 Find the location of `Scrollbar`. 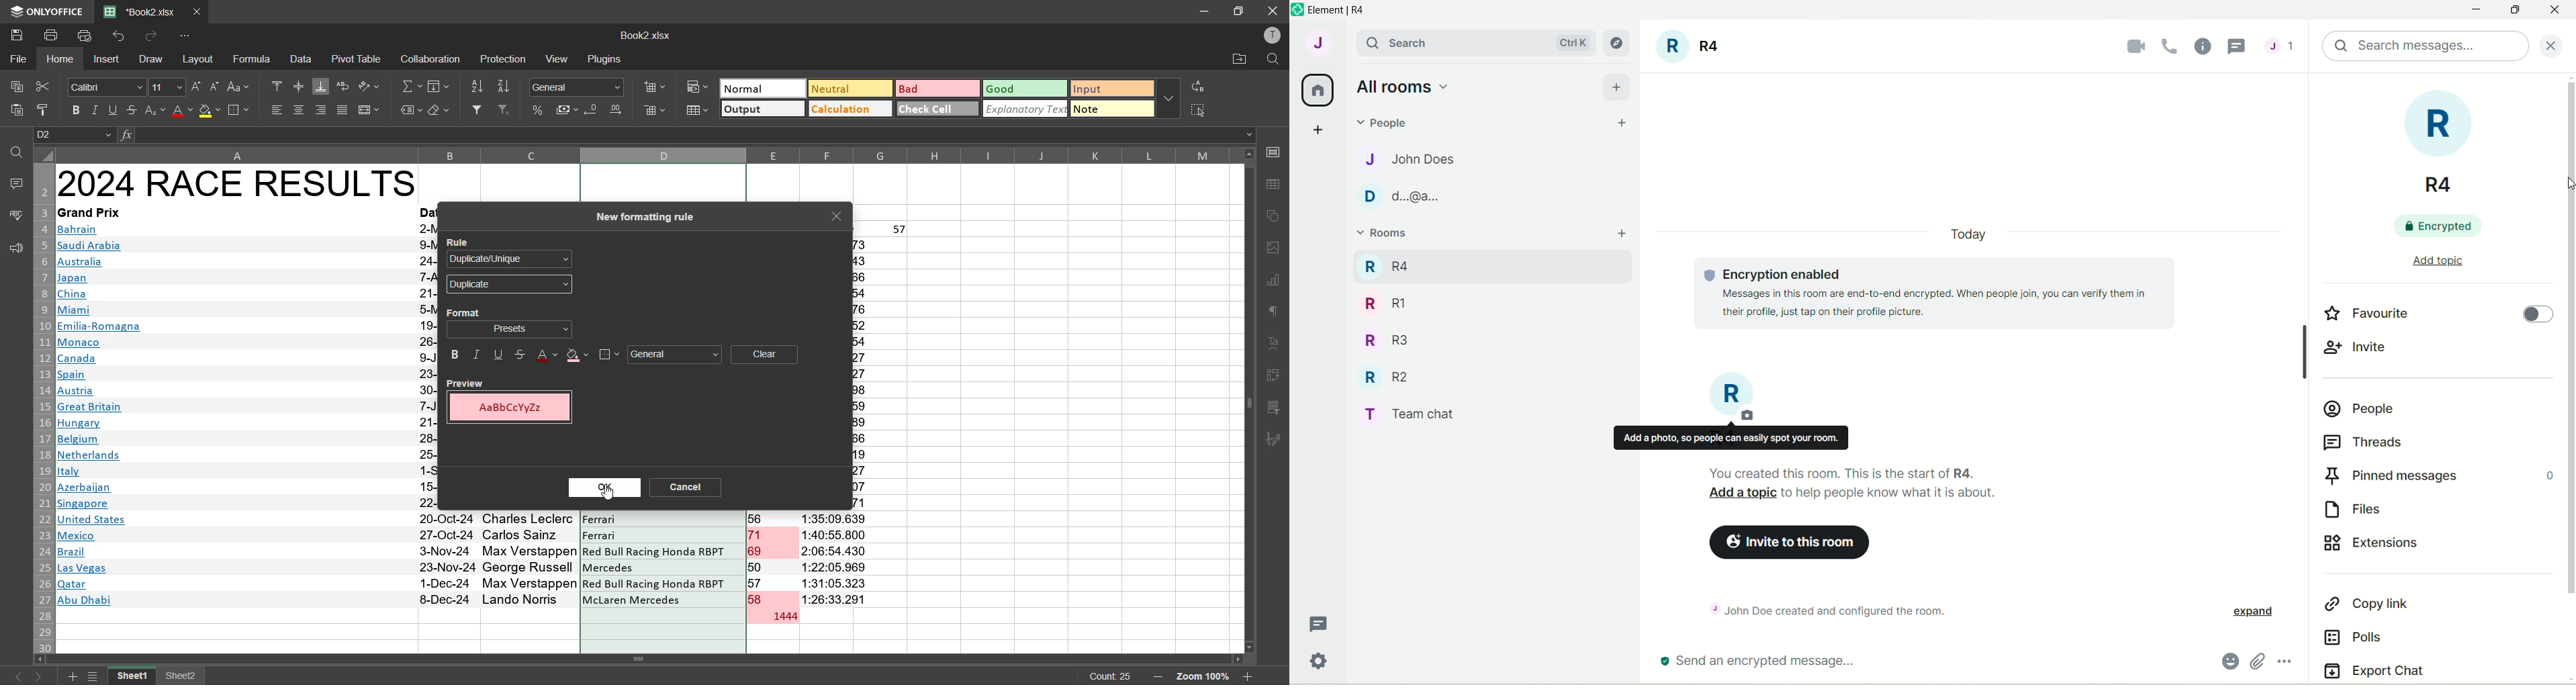

Scrollbar is located at coordinates (2301, 349).